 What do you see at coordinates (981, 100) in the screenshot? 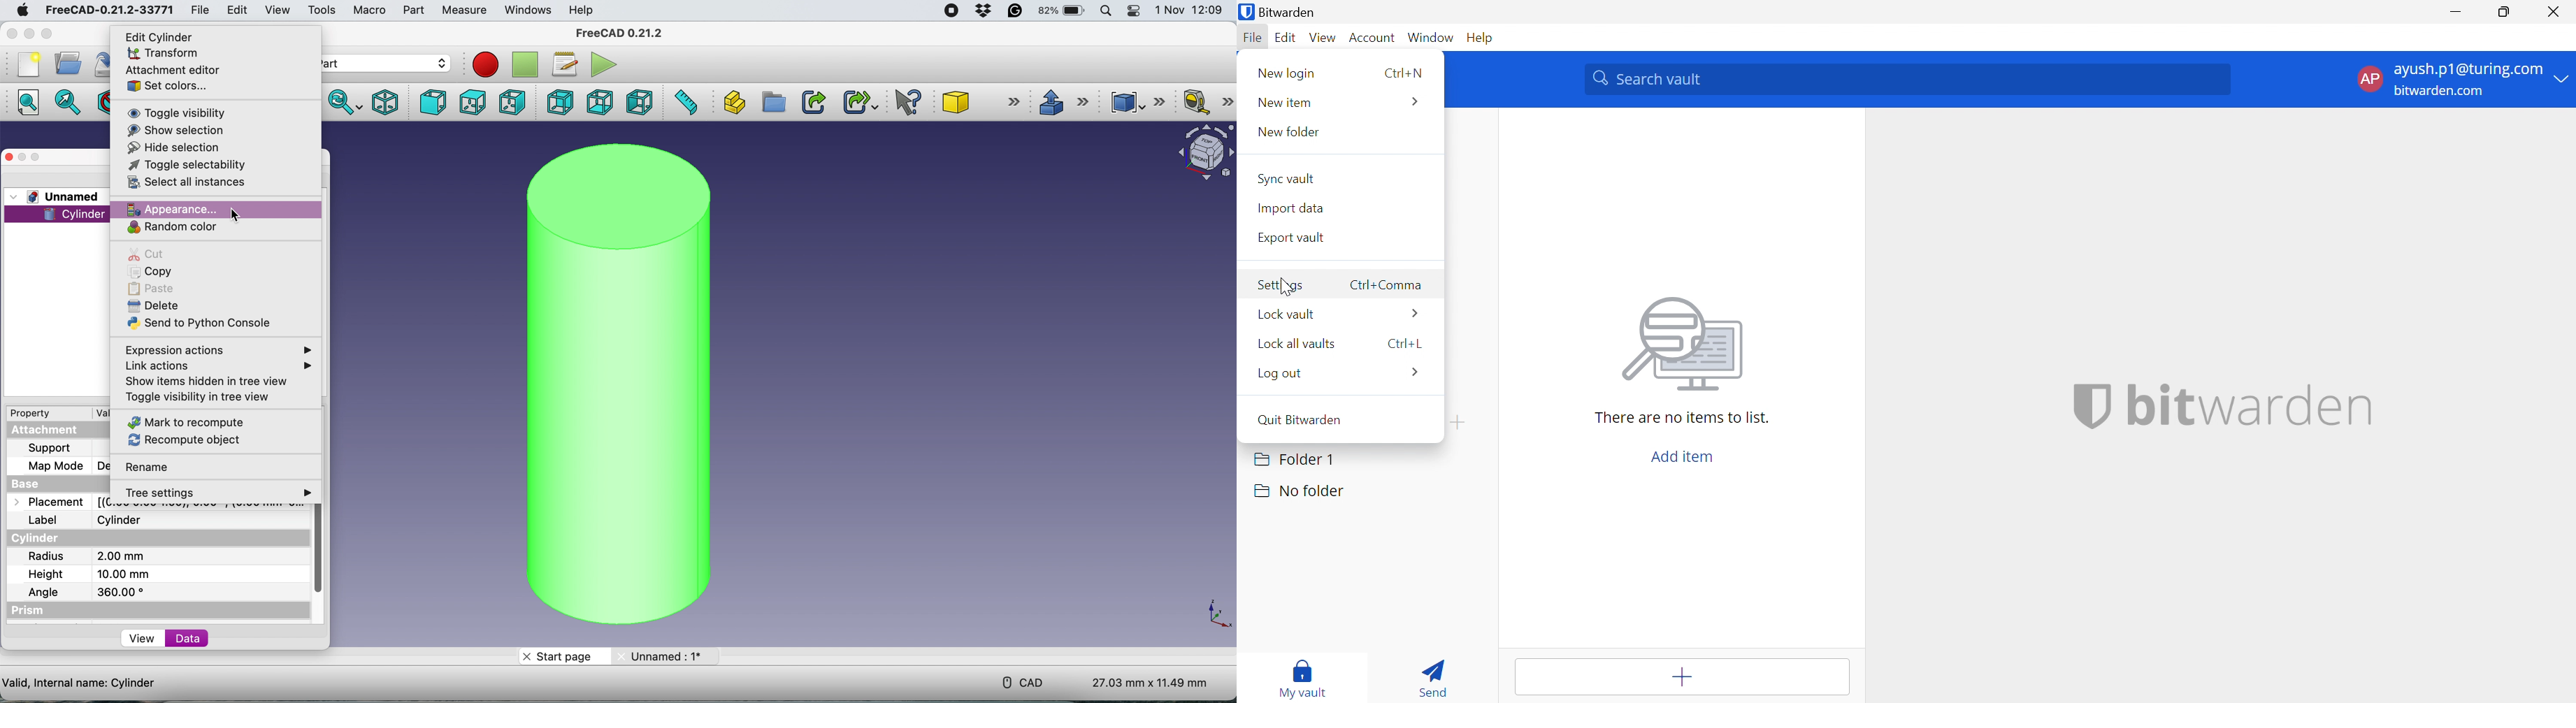
I see `cube` at bounding box center [981, 100].